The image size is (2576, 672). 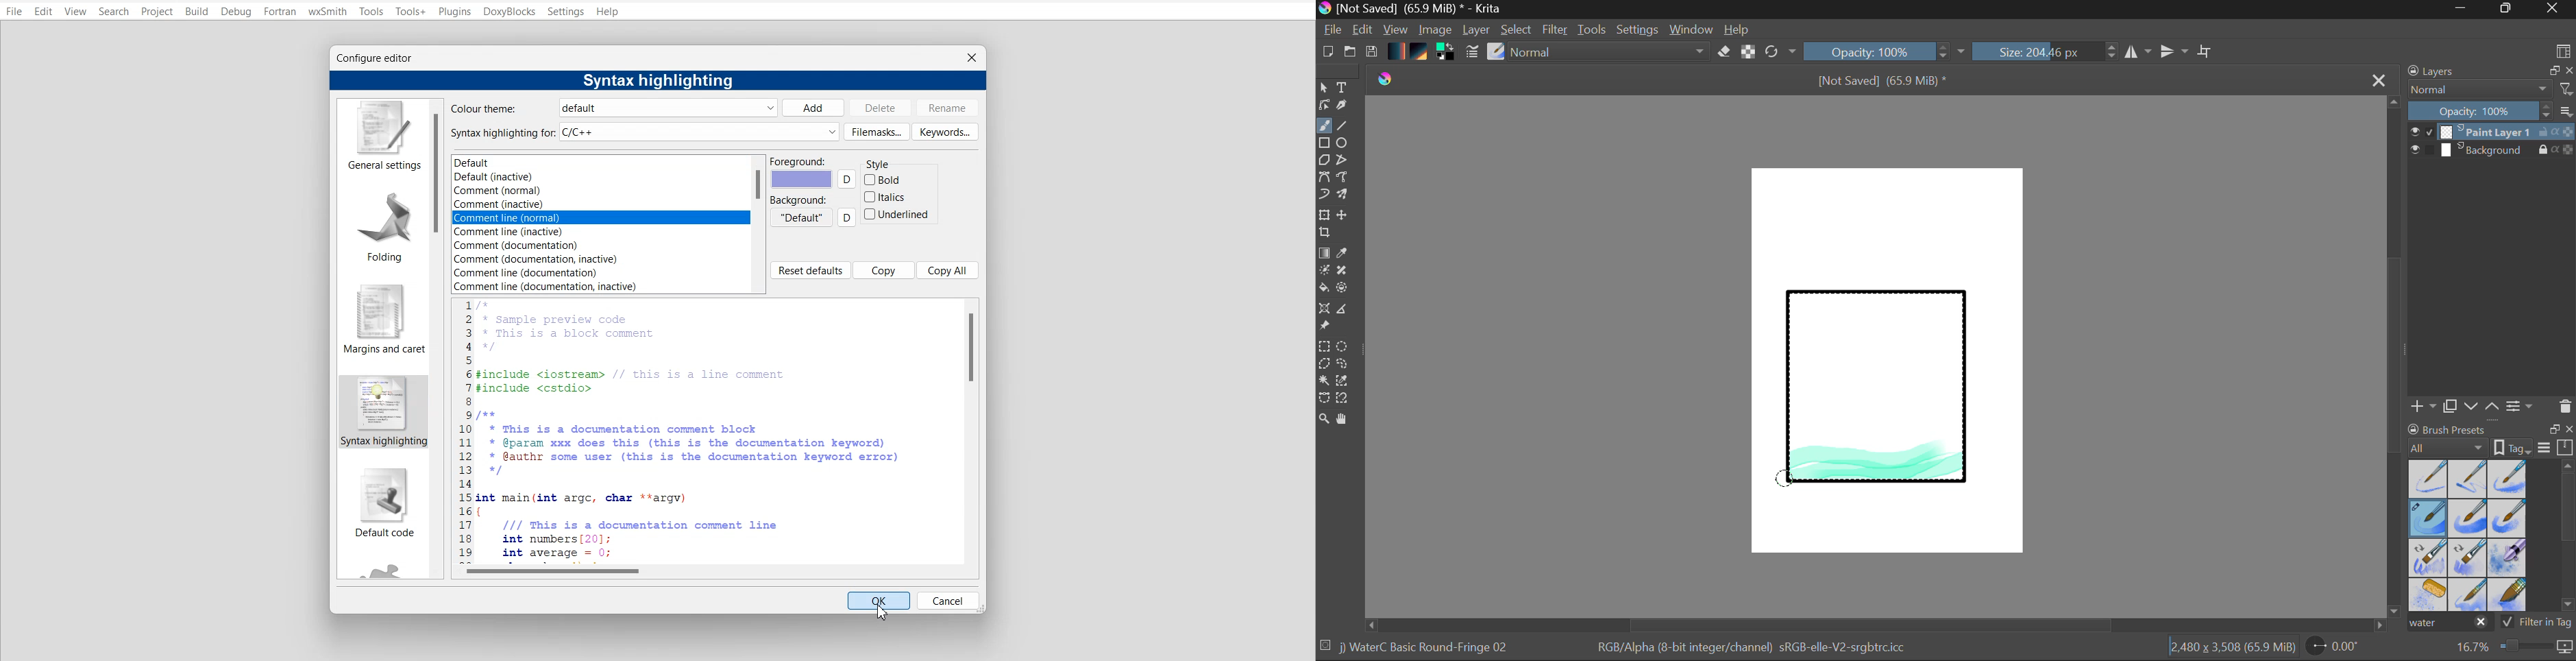 What do you see at coordinates (2340, 649) in the screenshot?
I see `Page Rotation` at bounding box center [2340, 649].